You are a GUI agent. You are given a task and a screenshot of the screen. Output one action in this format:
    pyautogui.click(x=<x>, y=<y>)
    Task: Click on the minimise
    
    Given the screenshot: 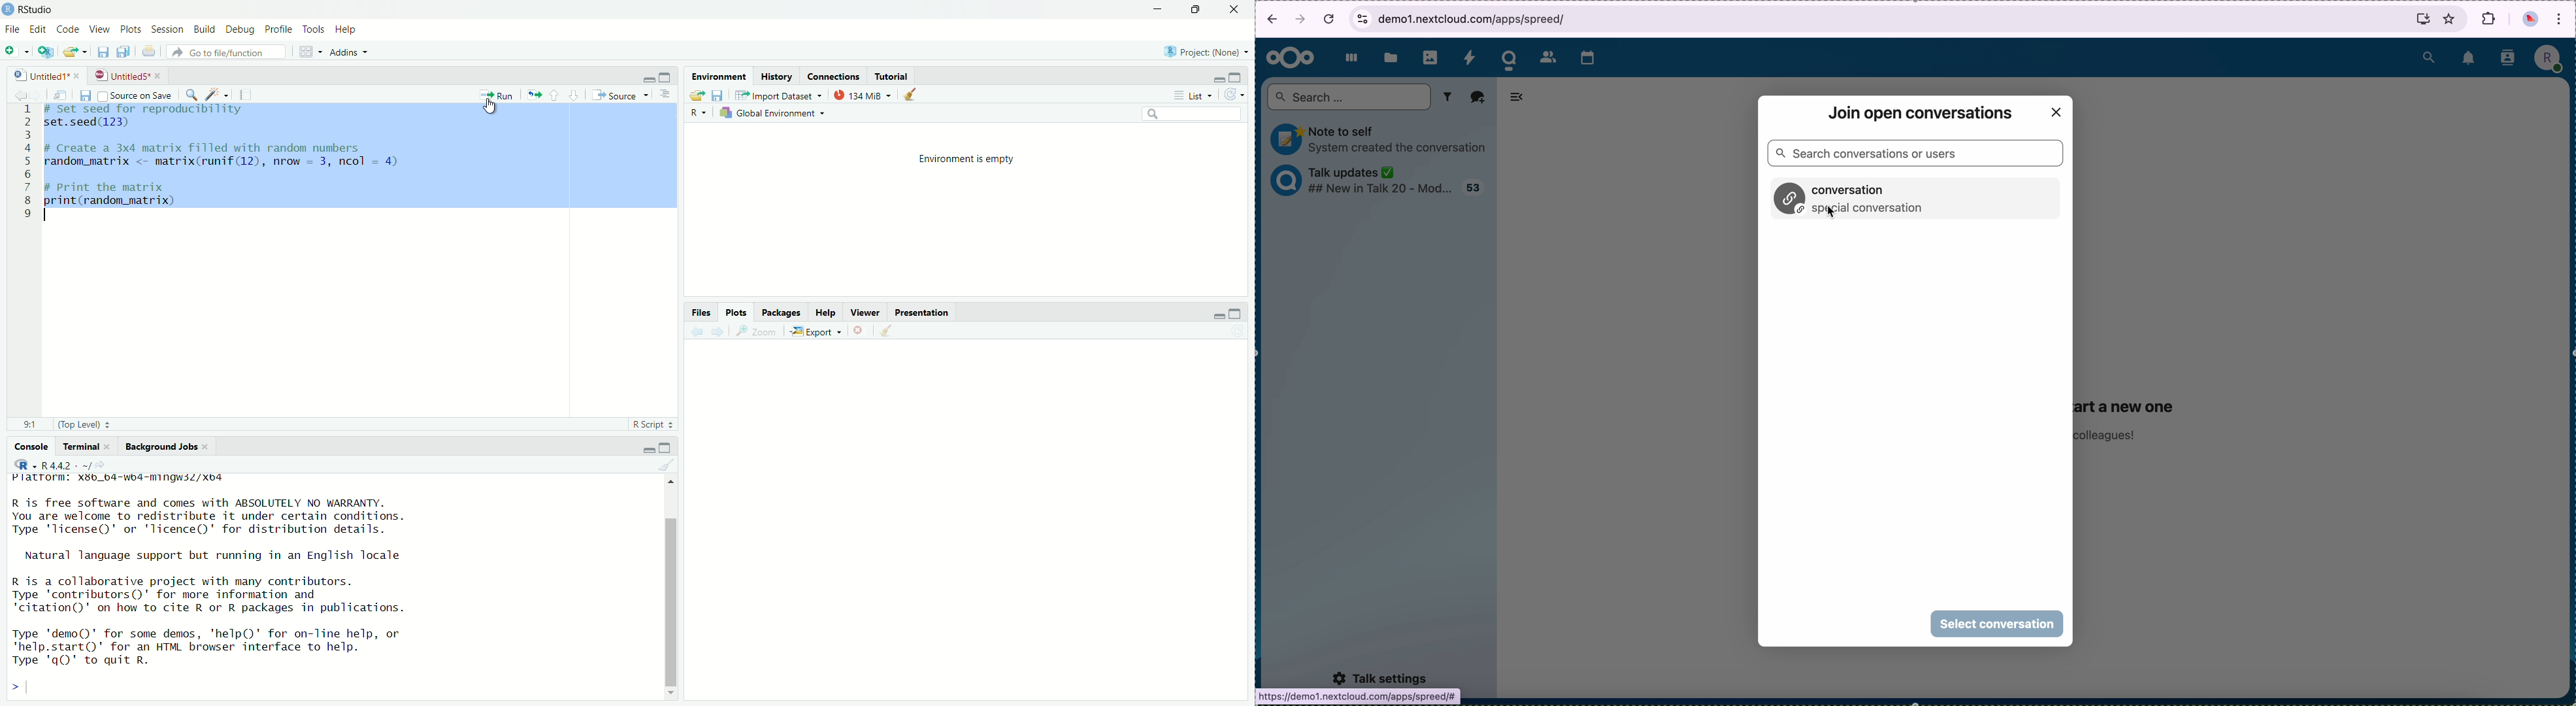 What is the action you would take?
    pyautogui.click(x=1157, y=10)
    